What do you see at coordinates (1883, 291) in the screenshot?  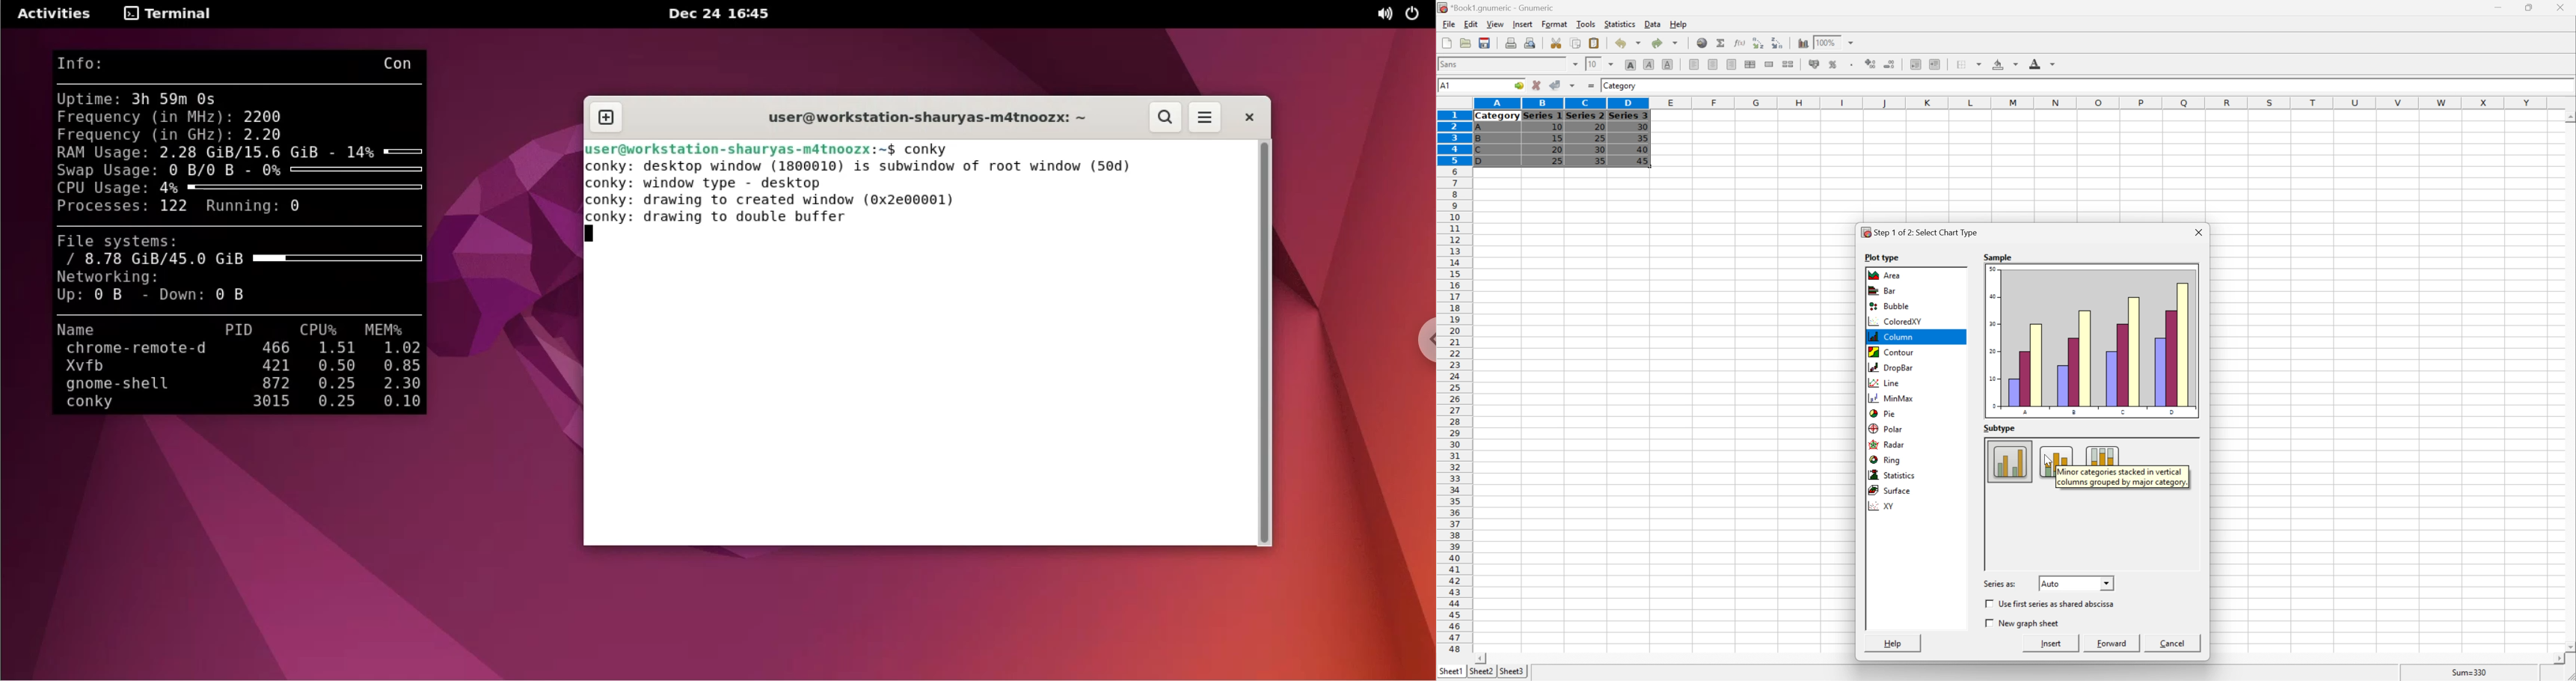 I see `Bar` at bounding box center [1883, 291].